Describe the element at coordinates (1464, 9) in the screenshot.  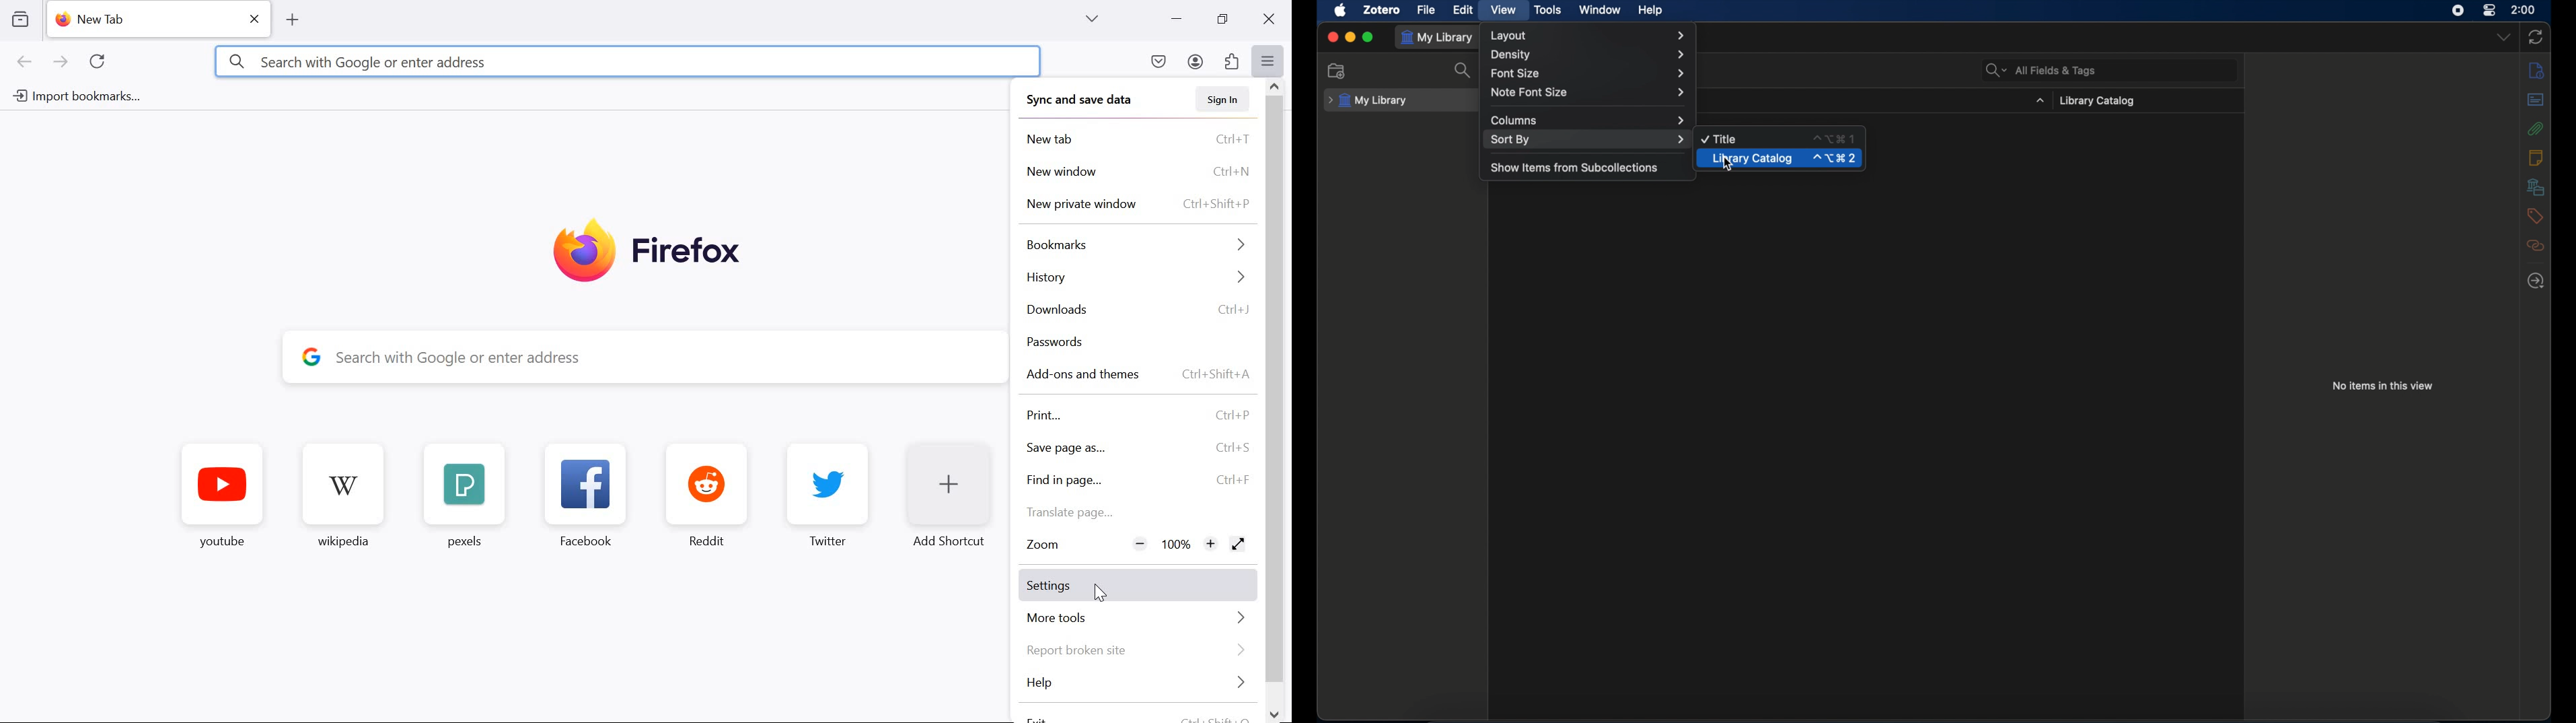
I see `edit` at that location.